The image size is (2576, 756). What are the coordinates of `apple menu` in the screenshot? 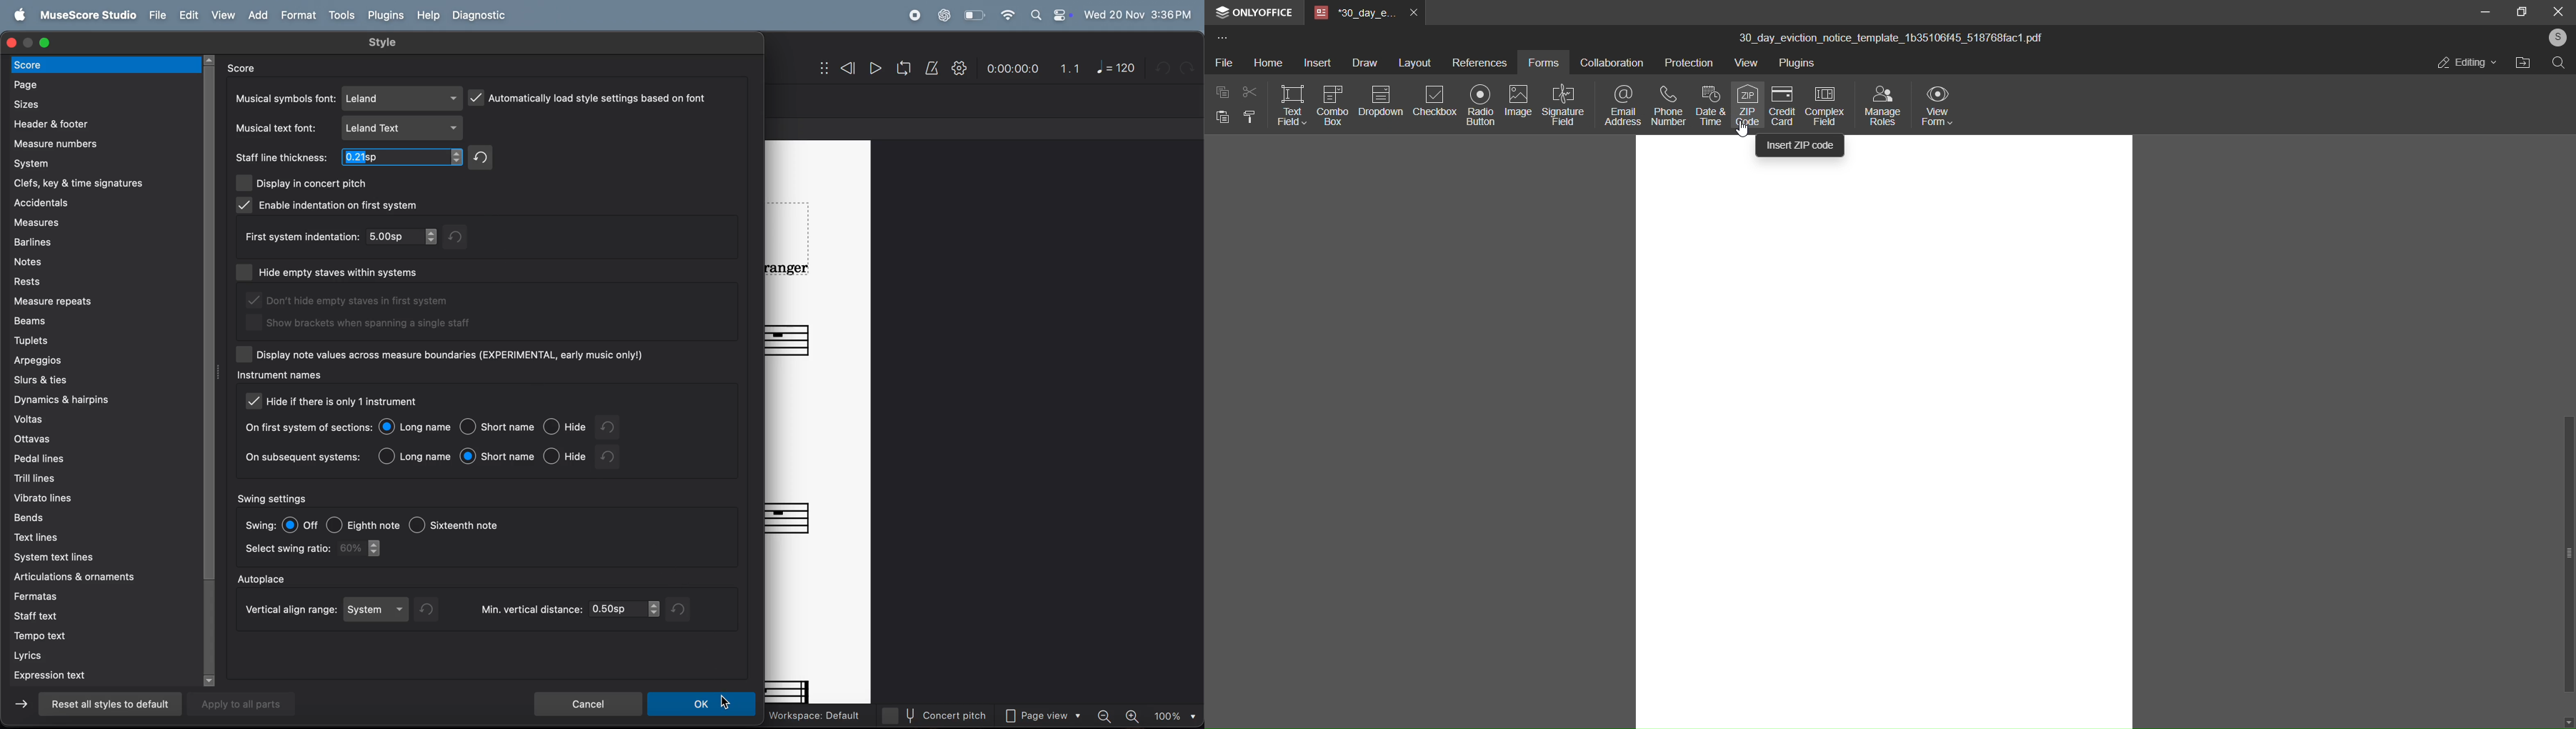 It's located at (17, 16).